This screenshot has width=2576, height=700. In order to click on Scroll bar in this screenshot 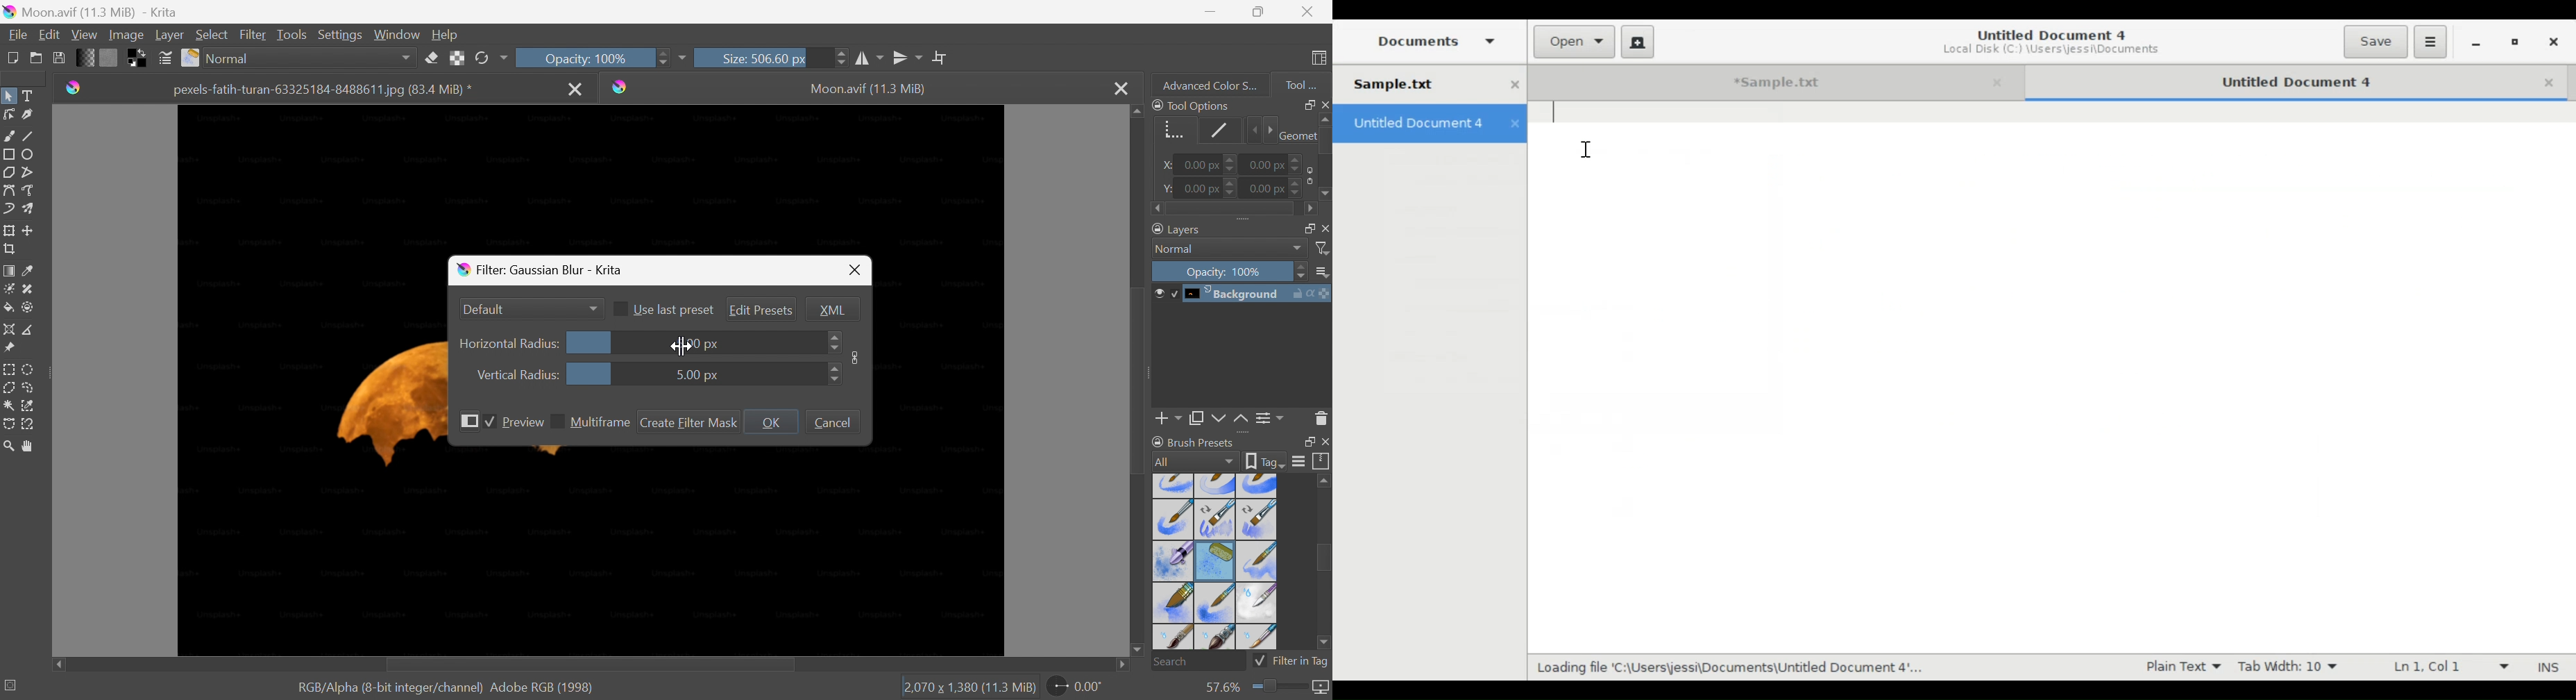, I will do `click(588, 665)`.